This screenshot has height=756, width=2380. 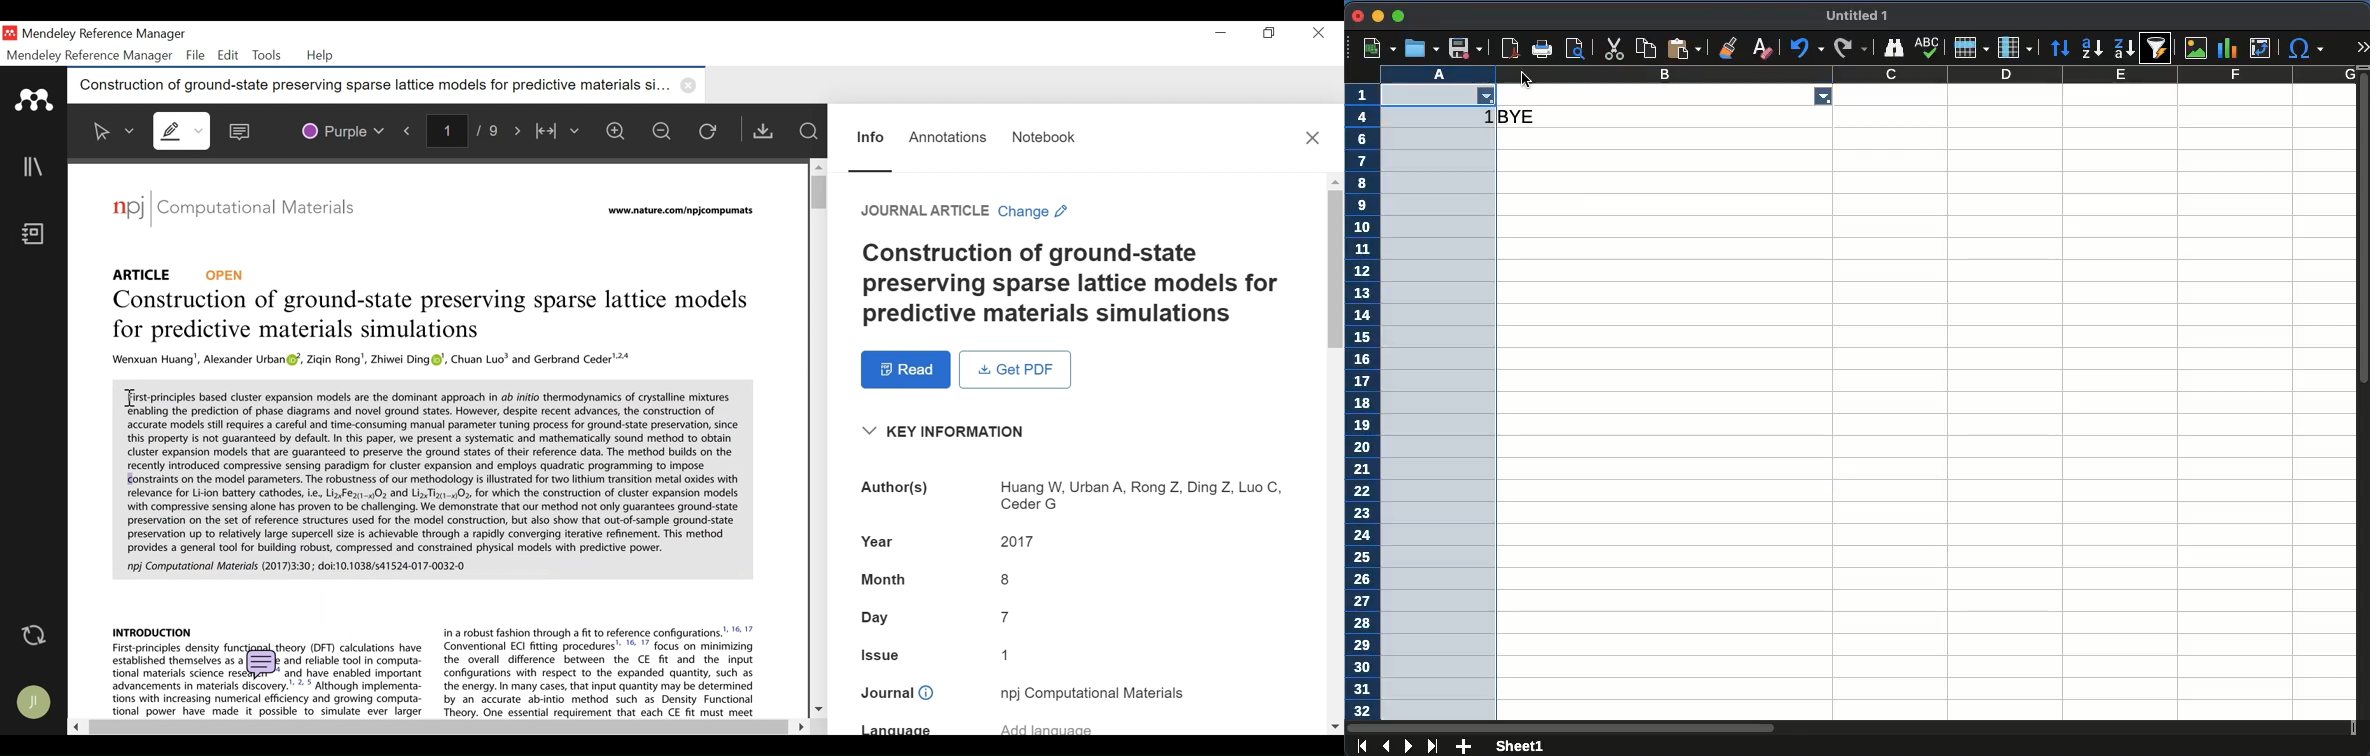 I want to click on Next Page, so click(x=520, y=129).